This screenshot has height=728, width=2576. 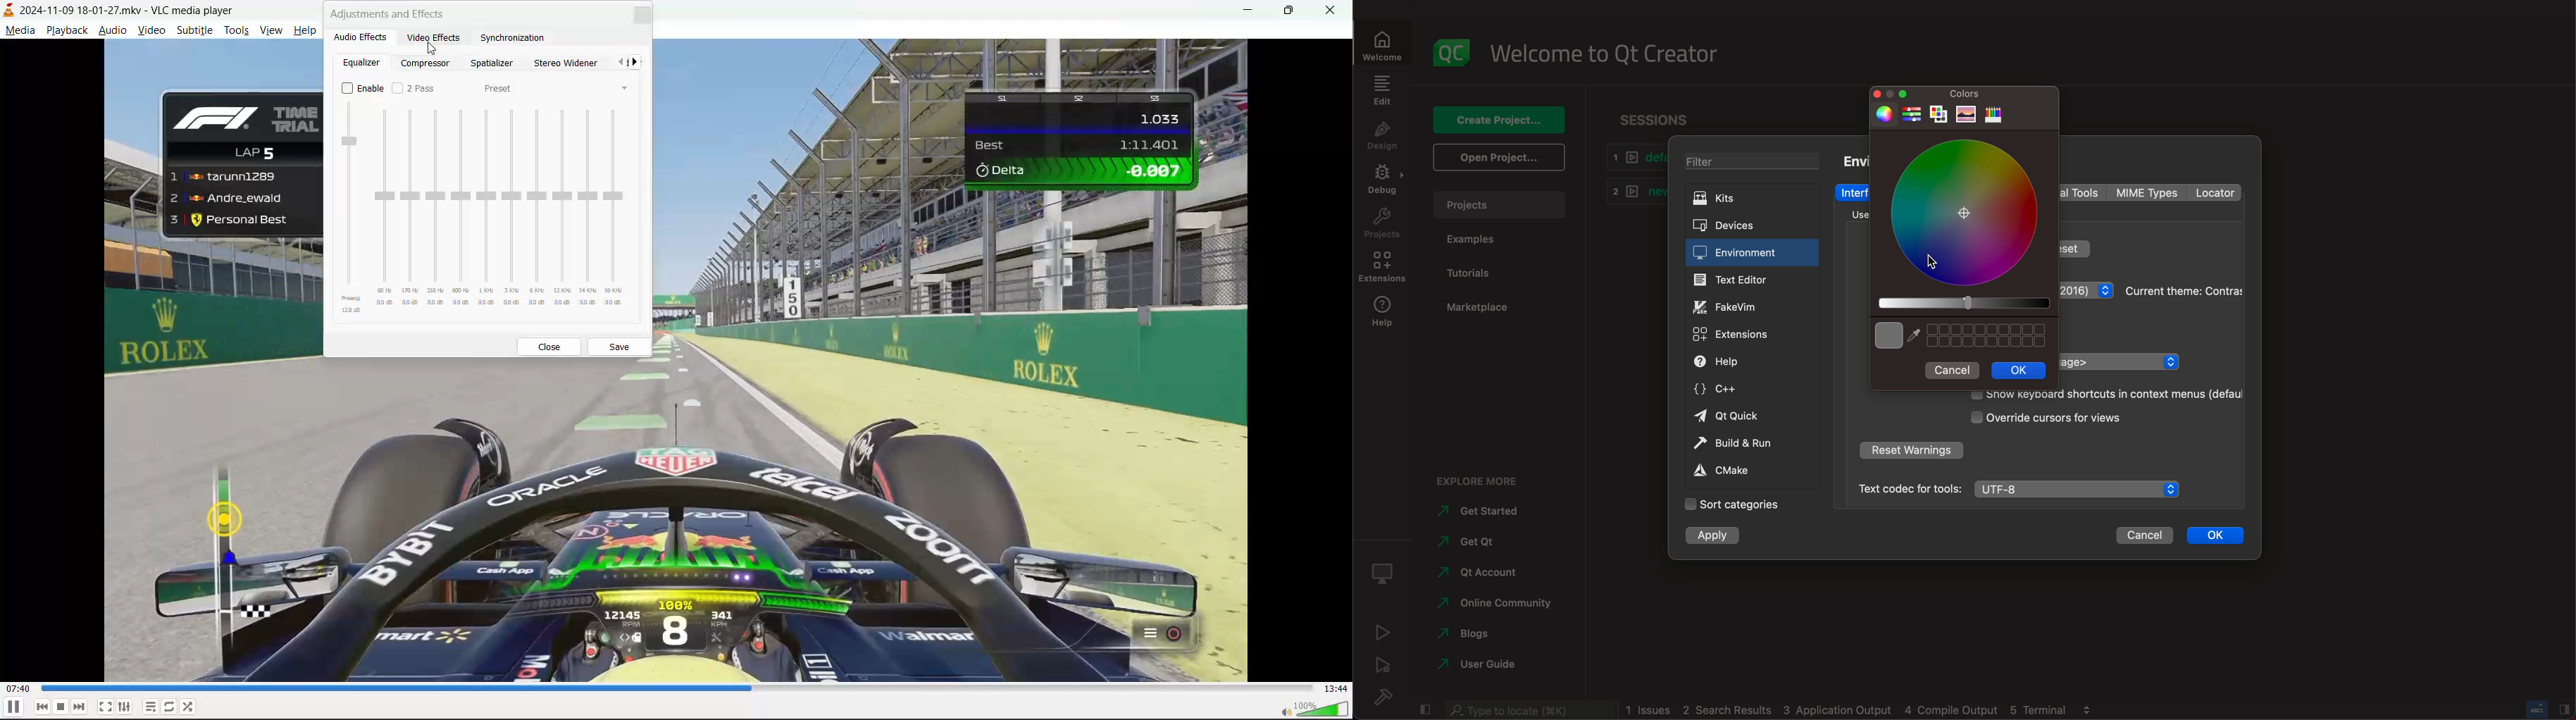 What do you see at coordinates (1382, 90) in the screenshot?
I see `edit` at bounding box center [1382, 90].